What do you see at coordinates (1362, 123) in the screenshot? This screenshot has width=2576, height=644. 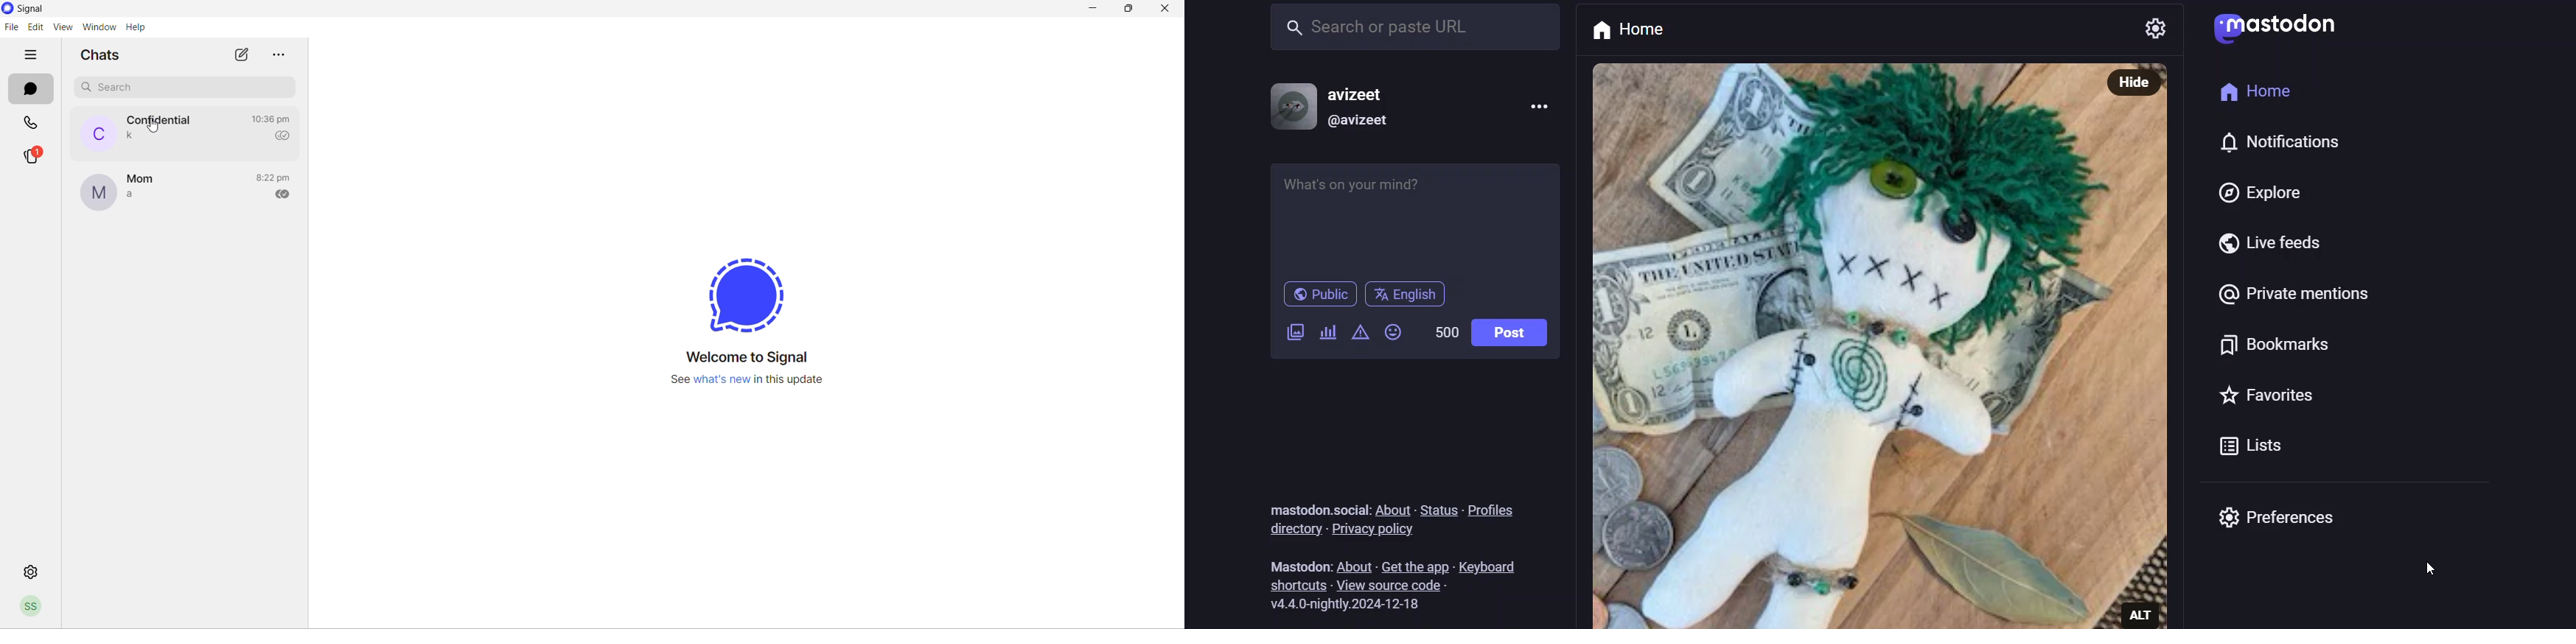 I see `@avizeet` at bounding box center [1362, 123].